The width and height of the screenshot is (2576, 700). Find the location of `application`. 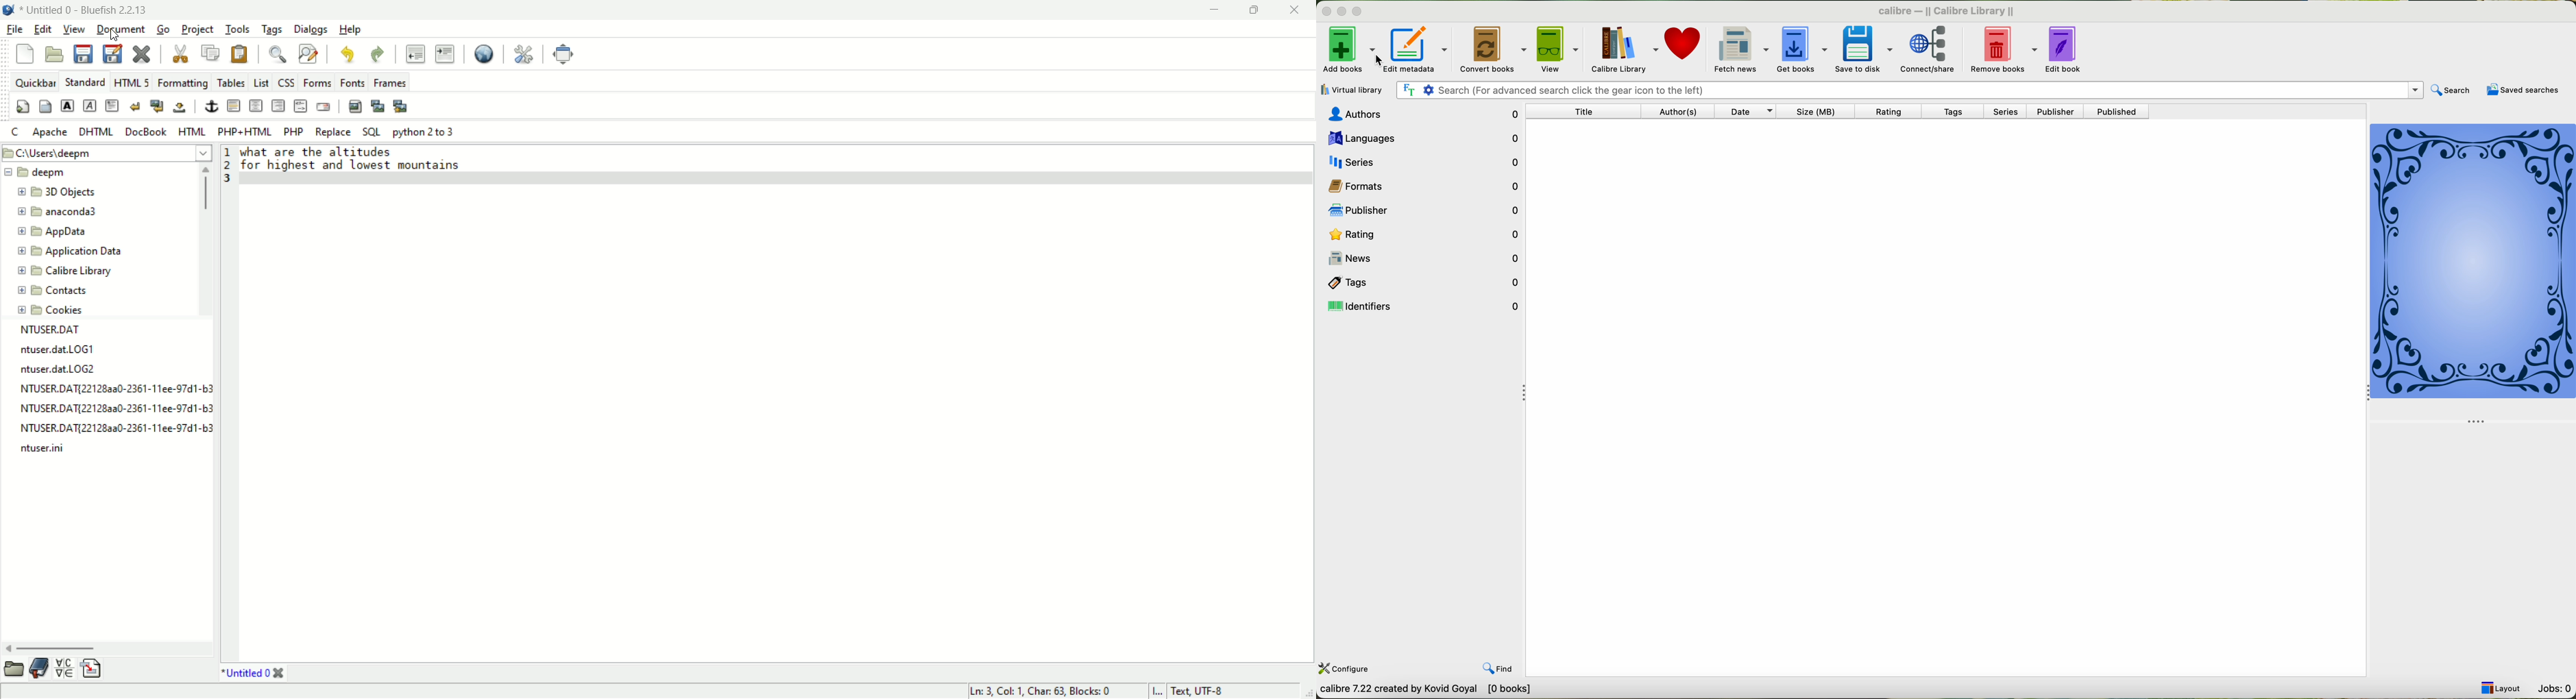

application is located at coordinates (69, 250).